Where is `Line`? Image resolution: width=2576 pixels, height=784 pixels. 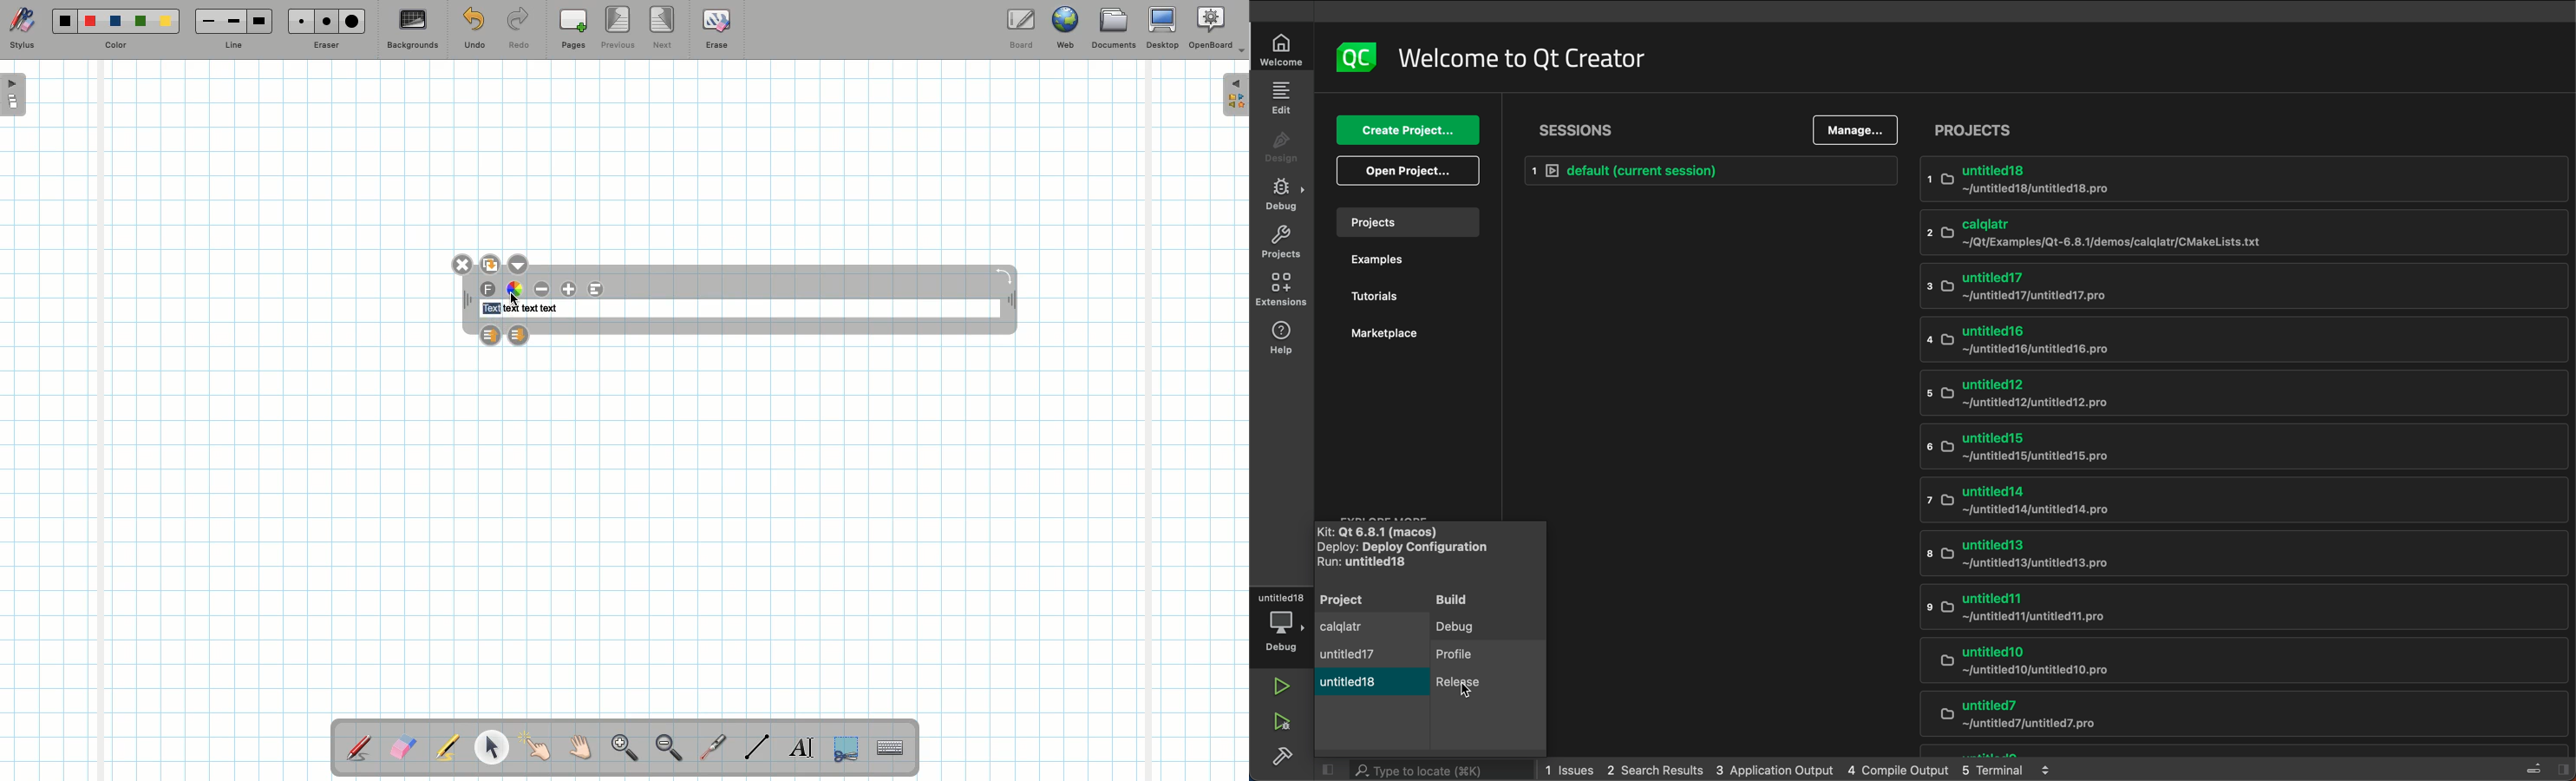 Line is located at coordinates (757, 746).